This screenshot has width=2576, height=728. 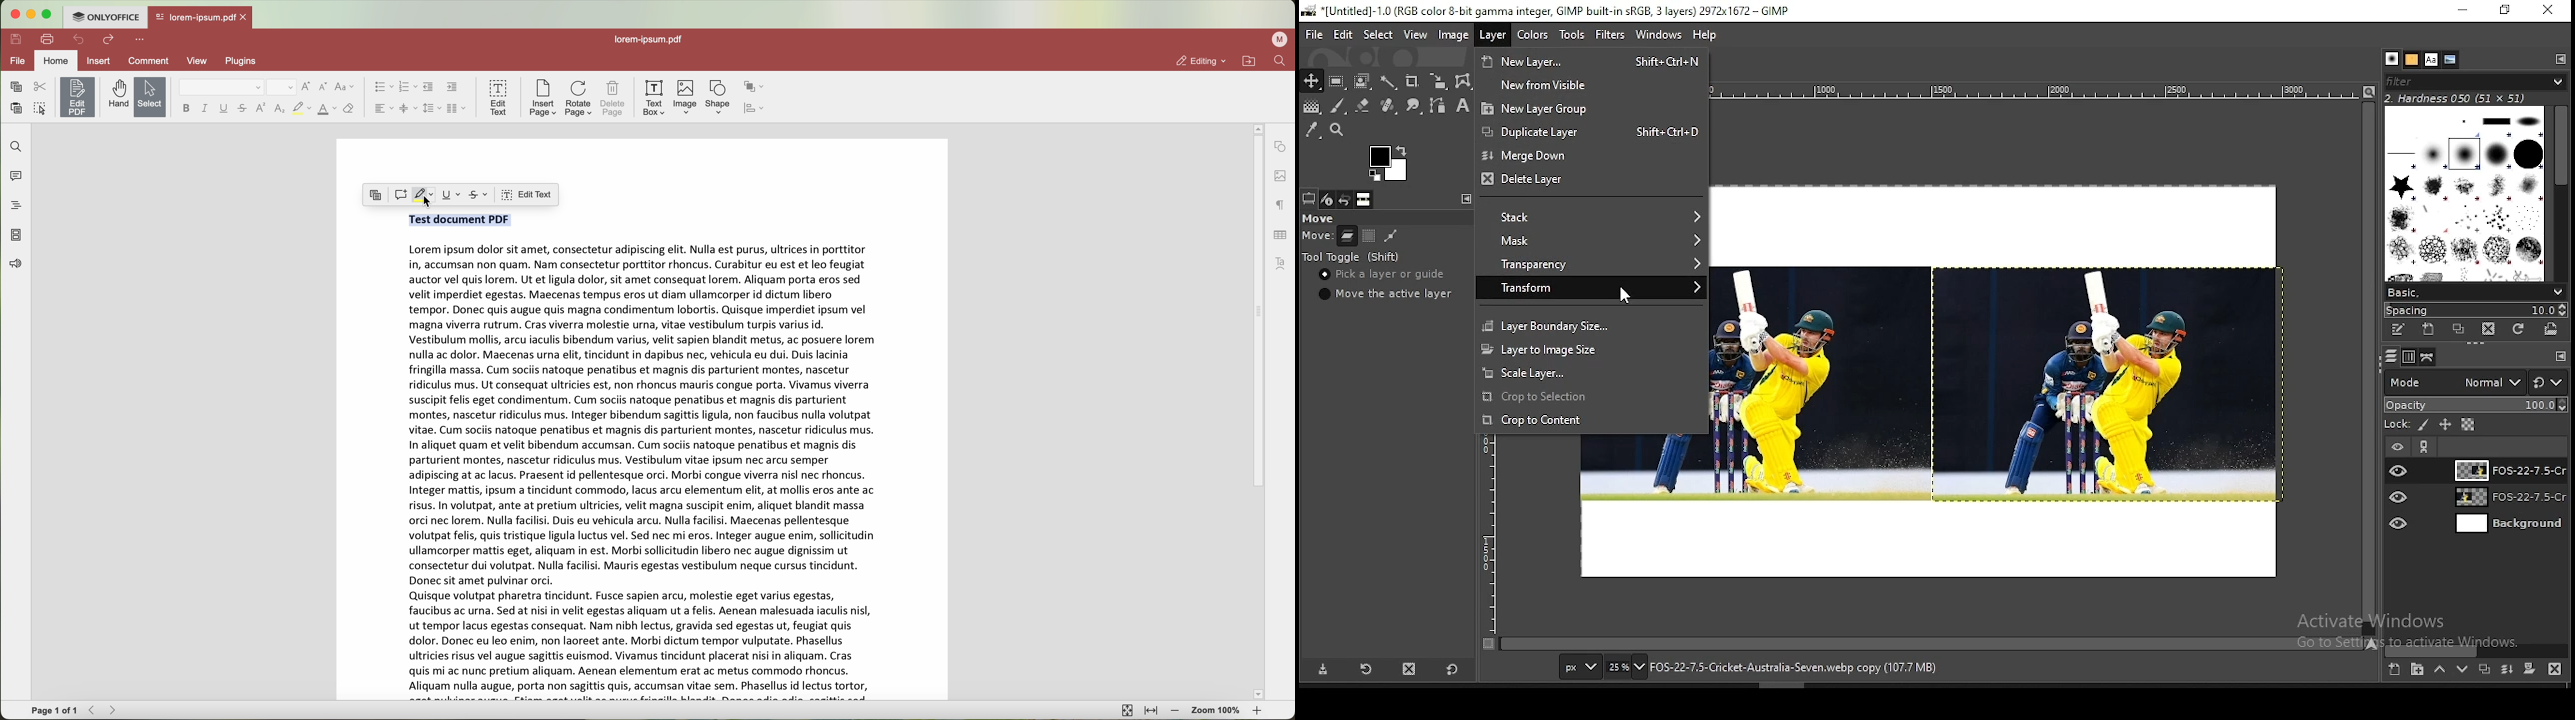 I want to click on delete page, so click(x=614, y=100).